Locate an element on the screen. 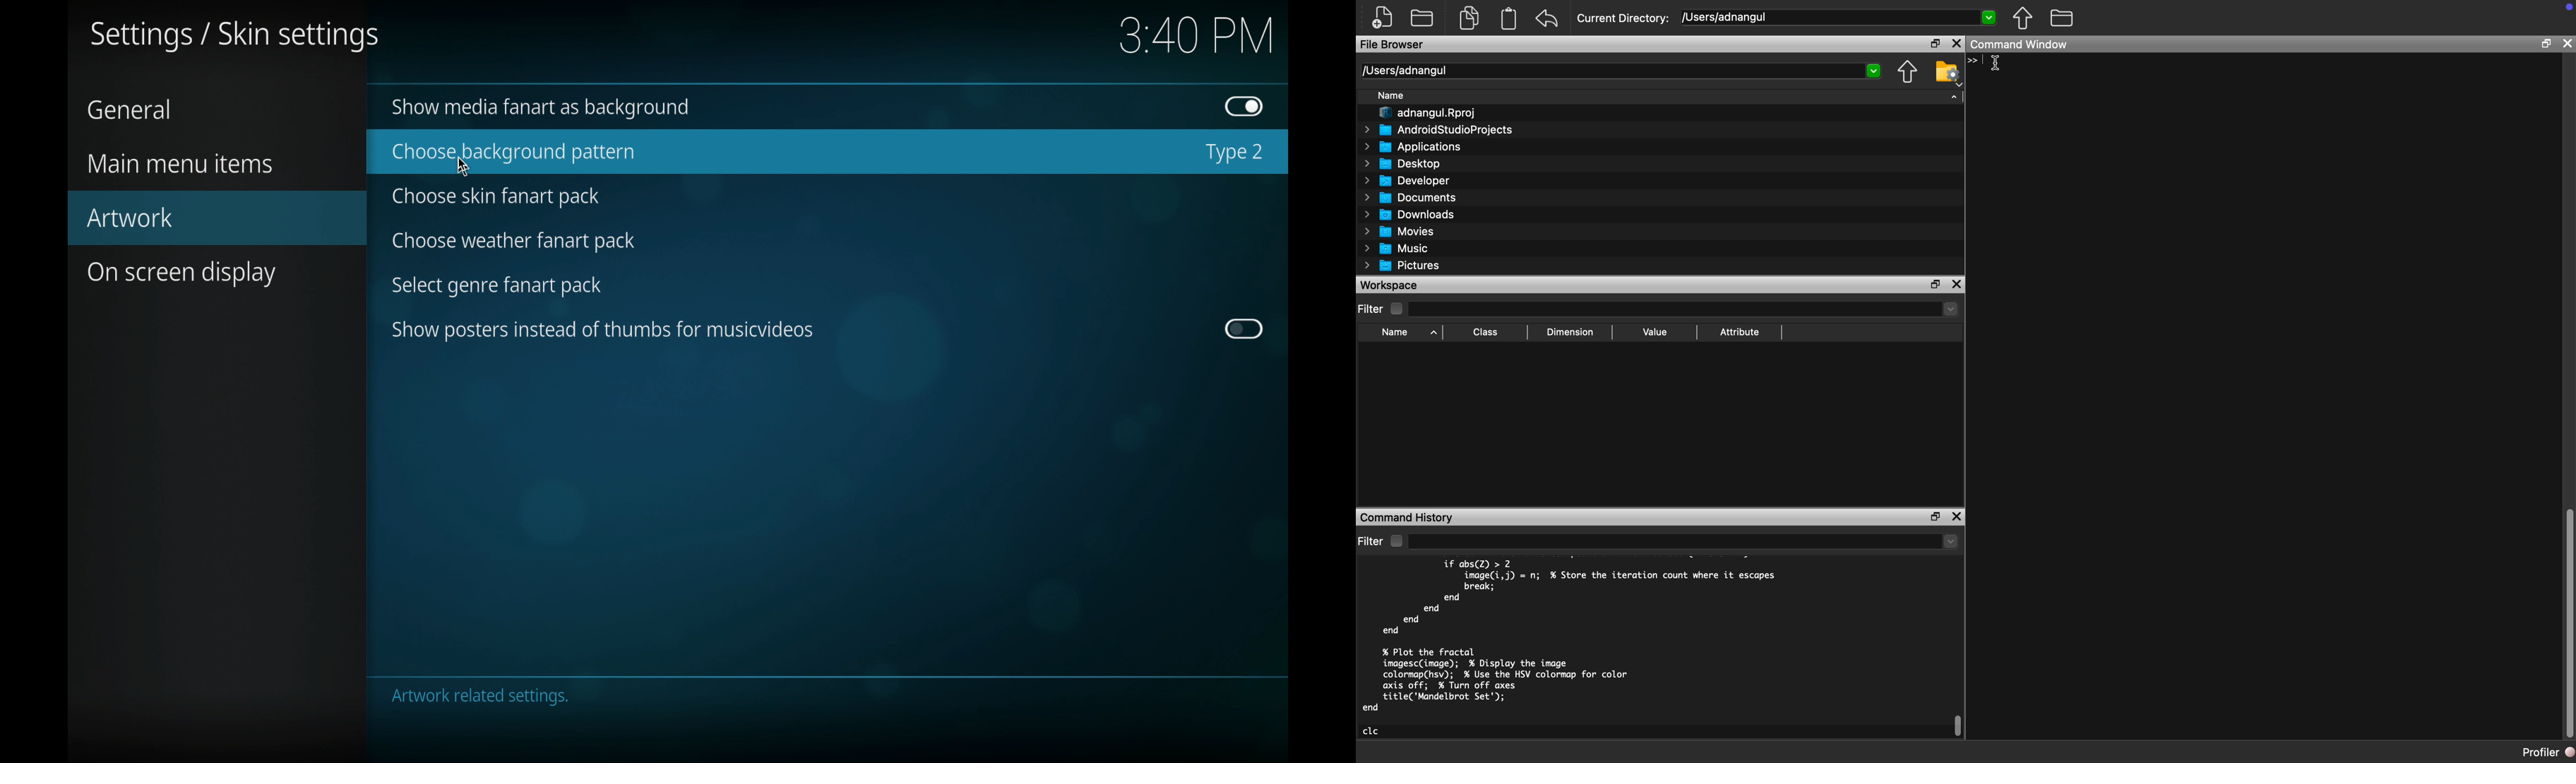 The height and width of the screenshot is (784, 2576). main menu items is located at coordinates (179, 165).